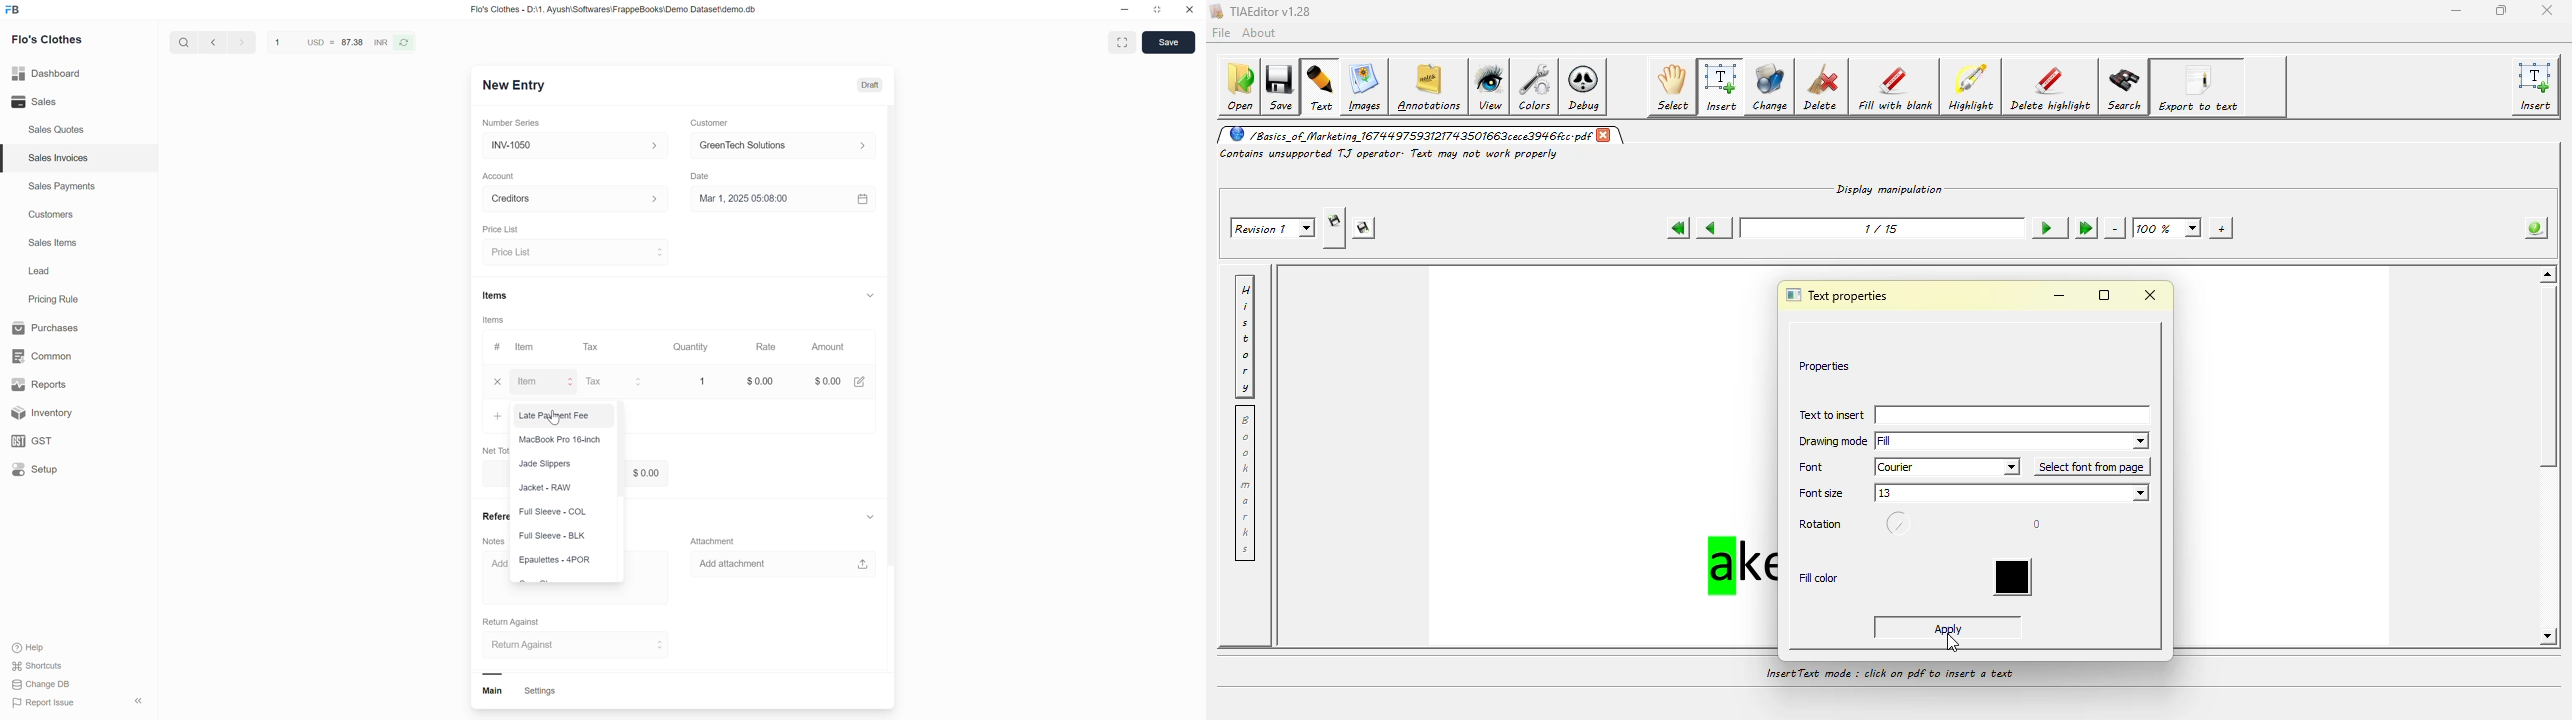  I want to click on Jade Slippers, so click(547, 466).